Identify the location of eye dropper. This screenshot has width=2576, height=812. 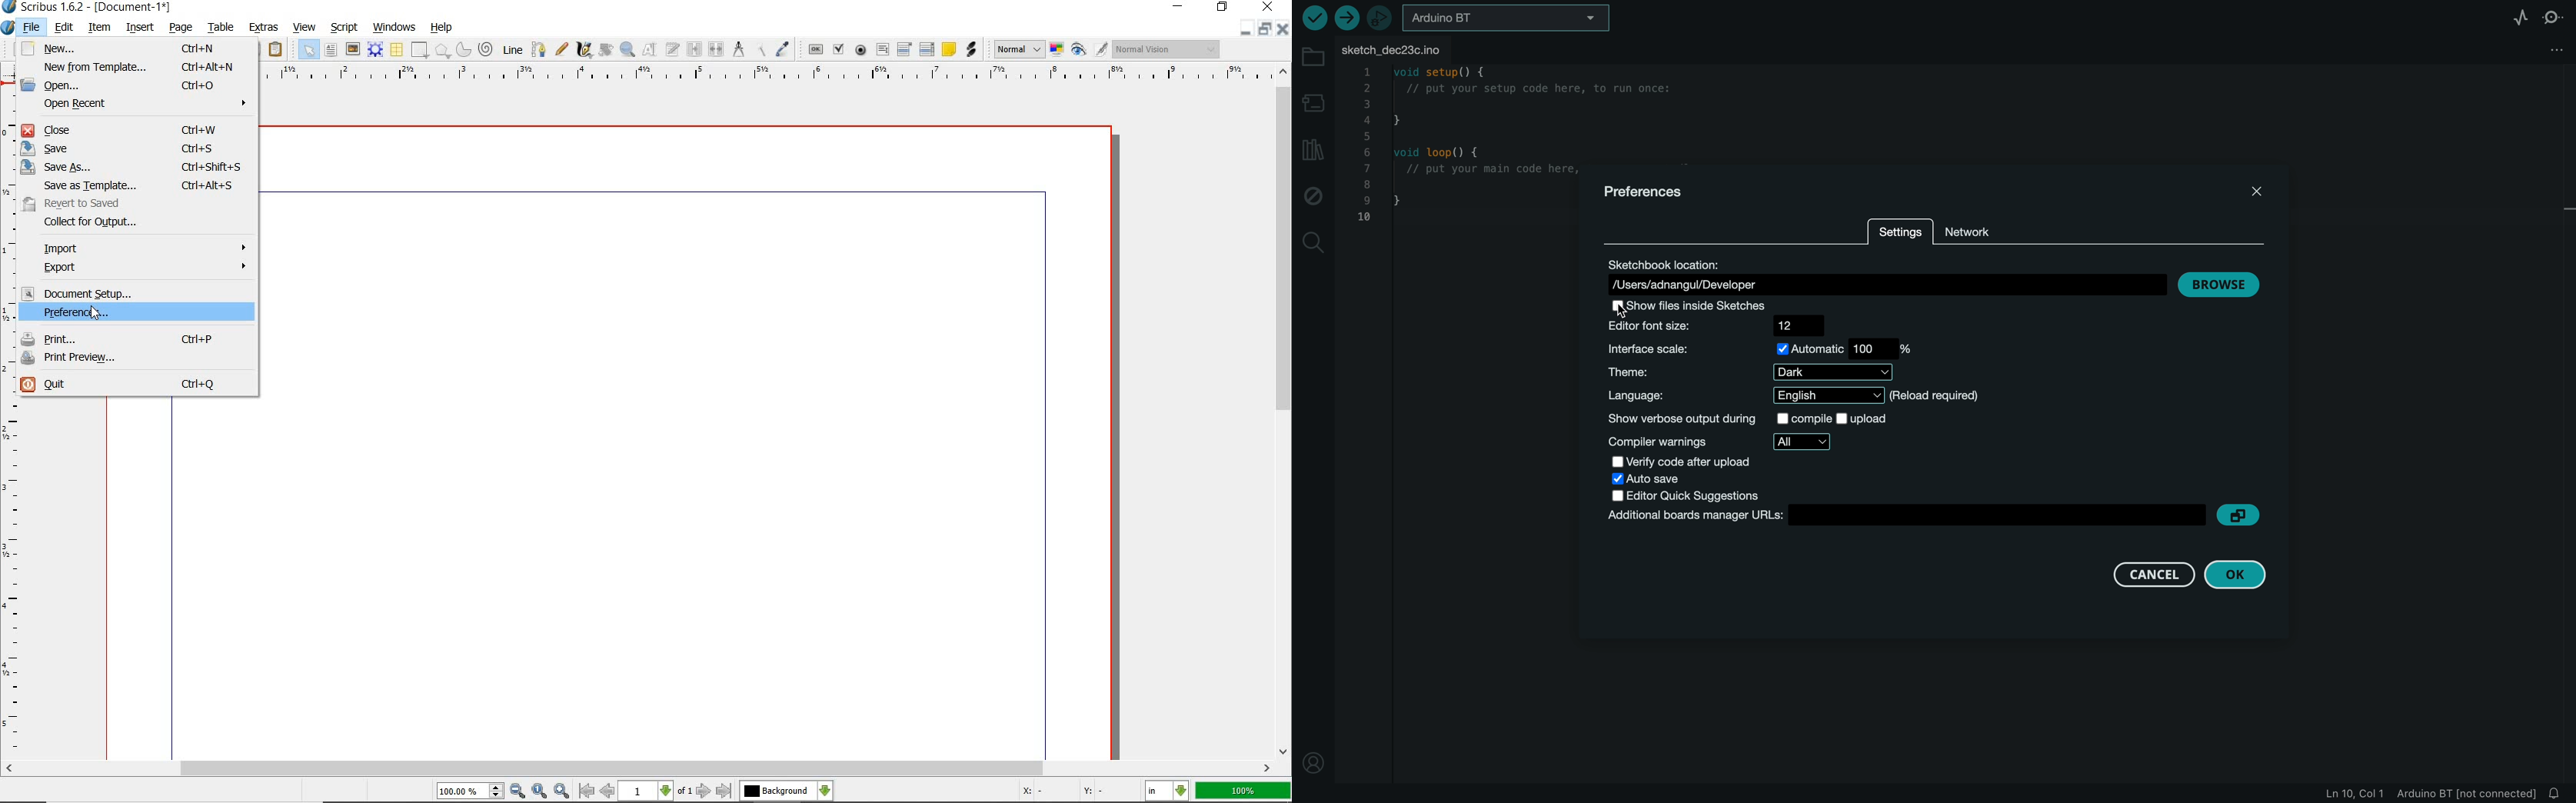
(784, 48).